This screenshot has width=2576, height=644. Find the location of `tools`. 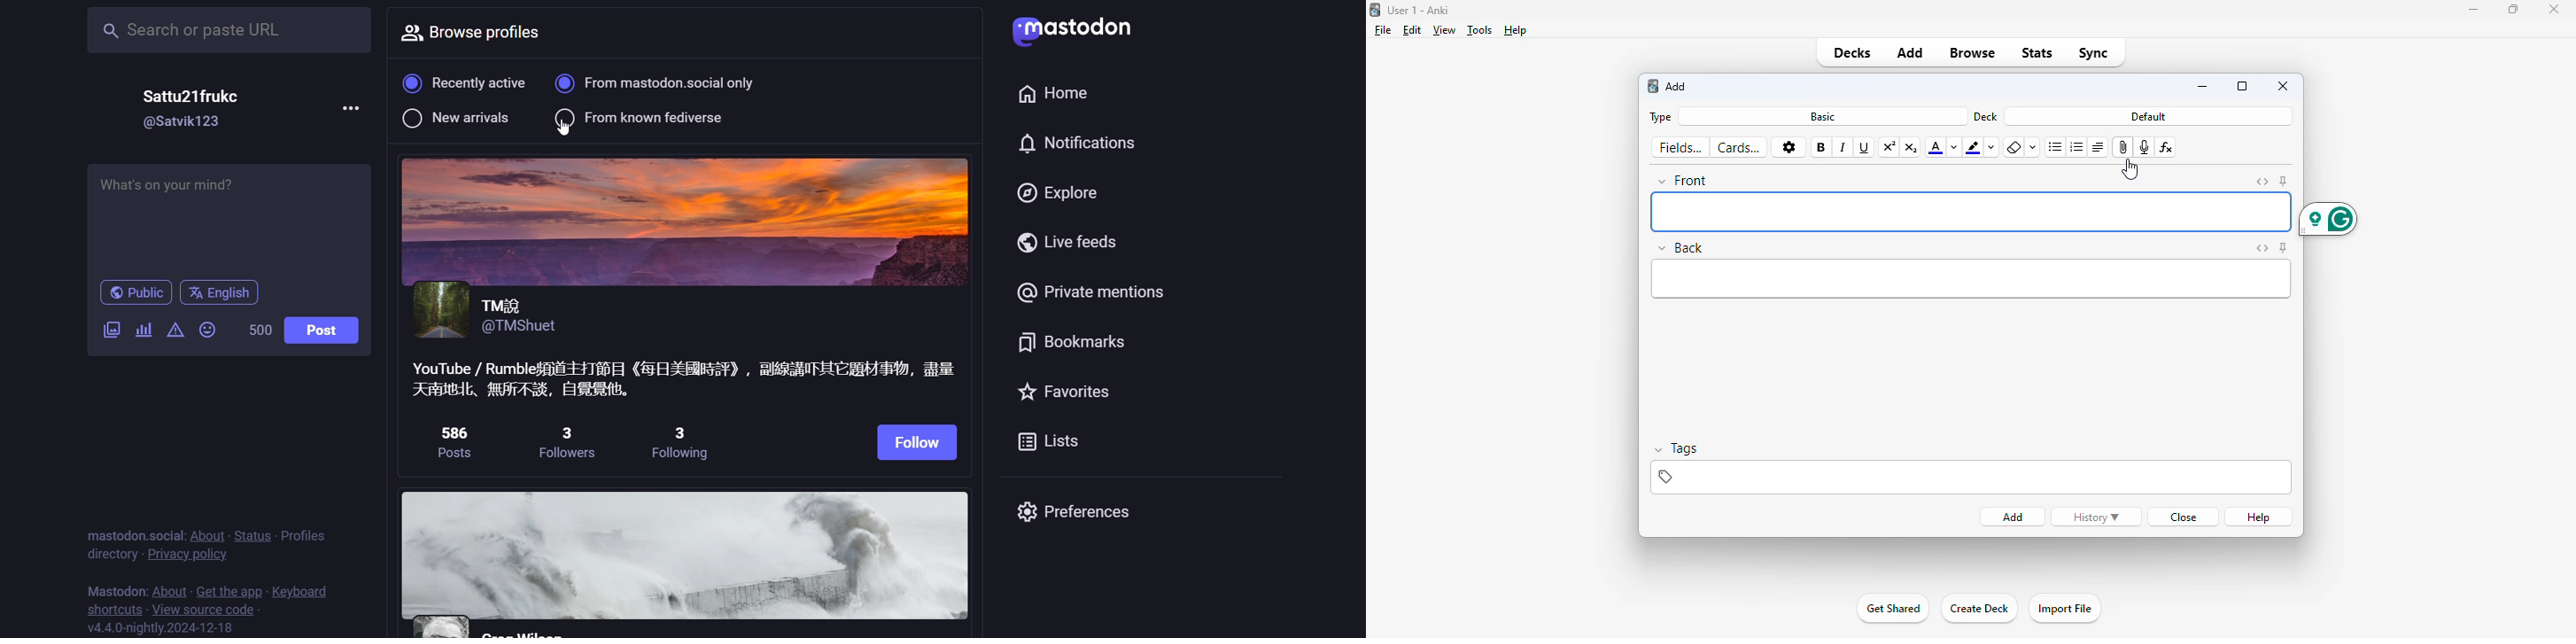

tools is located at coordinates (1480, 29).